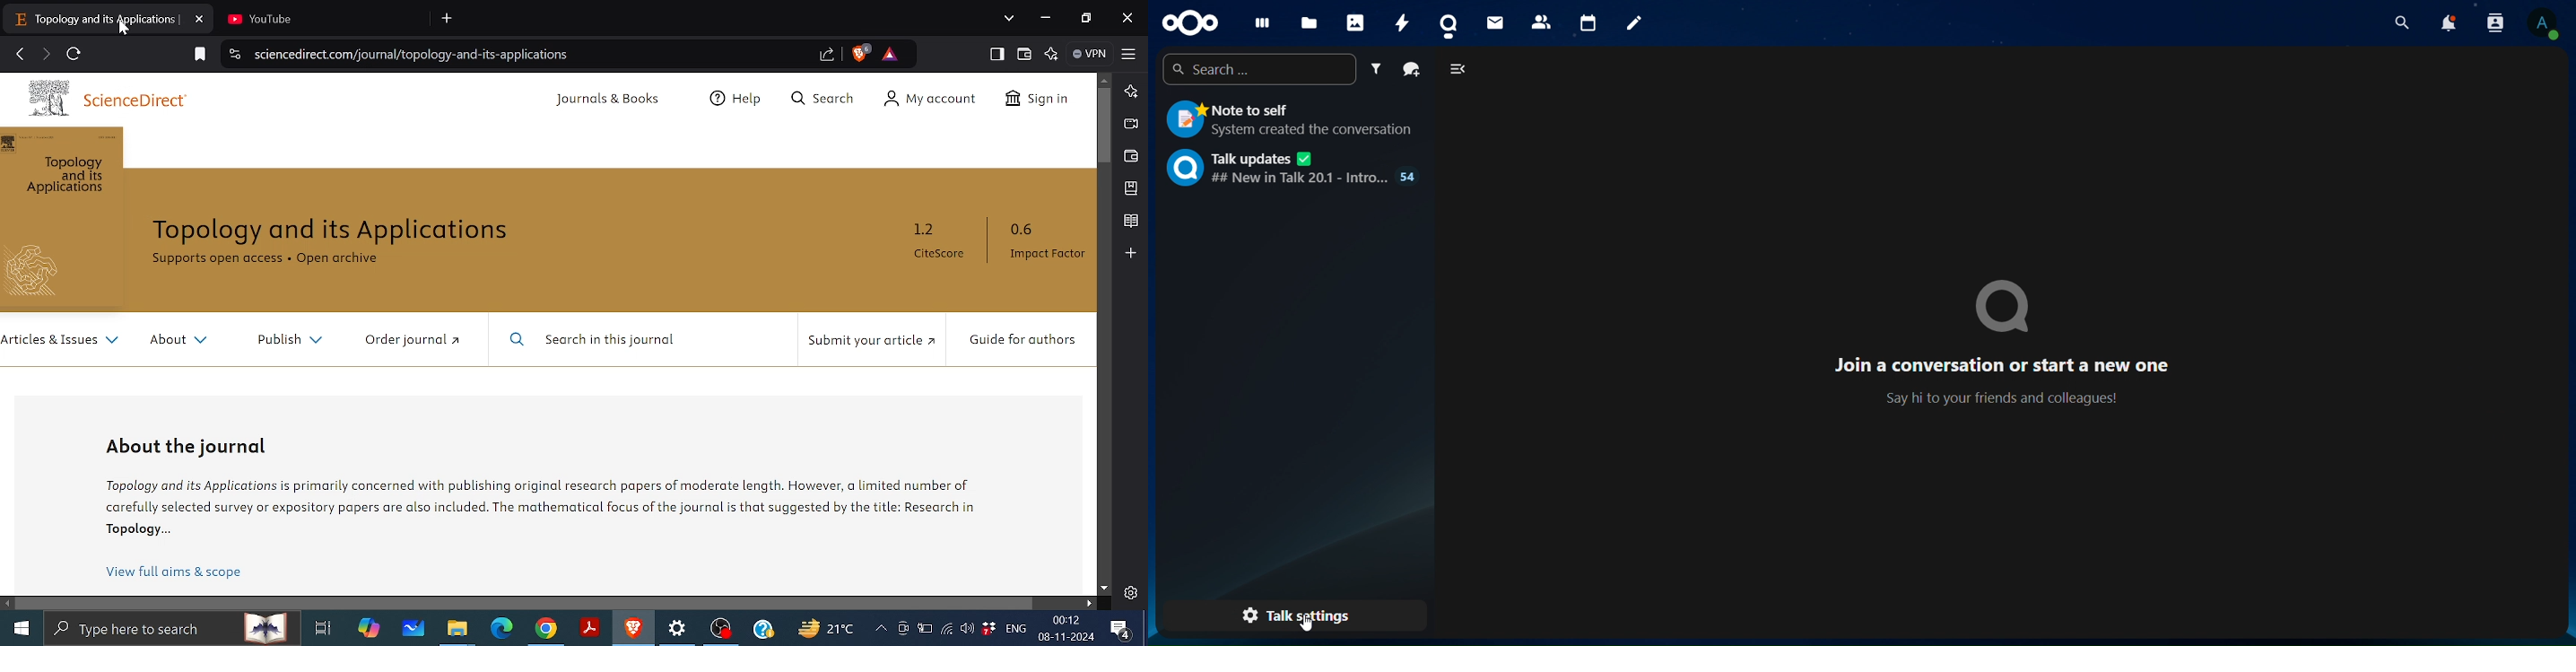  What do you see at coordinates (1495, 22) in the screenshot?
I see `mail` at bounding box center [1495, 22].